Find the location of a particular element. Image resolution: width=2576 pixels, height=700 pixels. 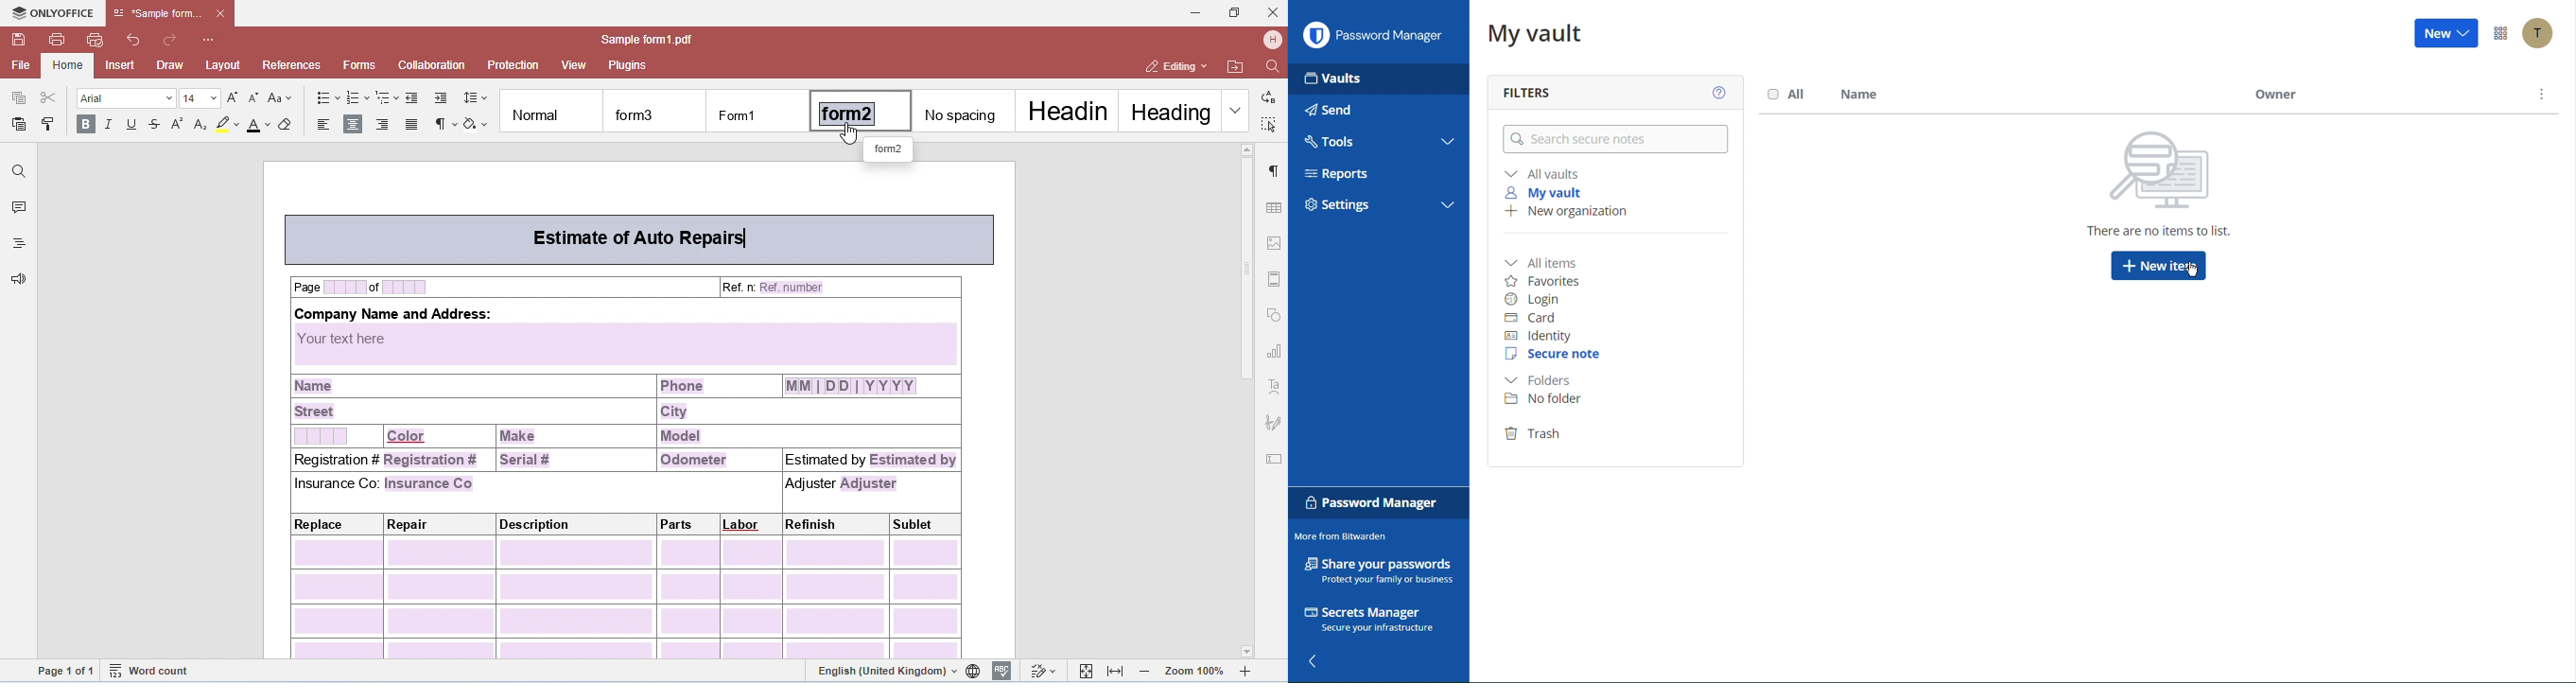

Owner is located at coordinates (2276, 96).